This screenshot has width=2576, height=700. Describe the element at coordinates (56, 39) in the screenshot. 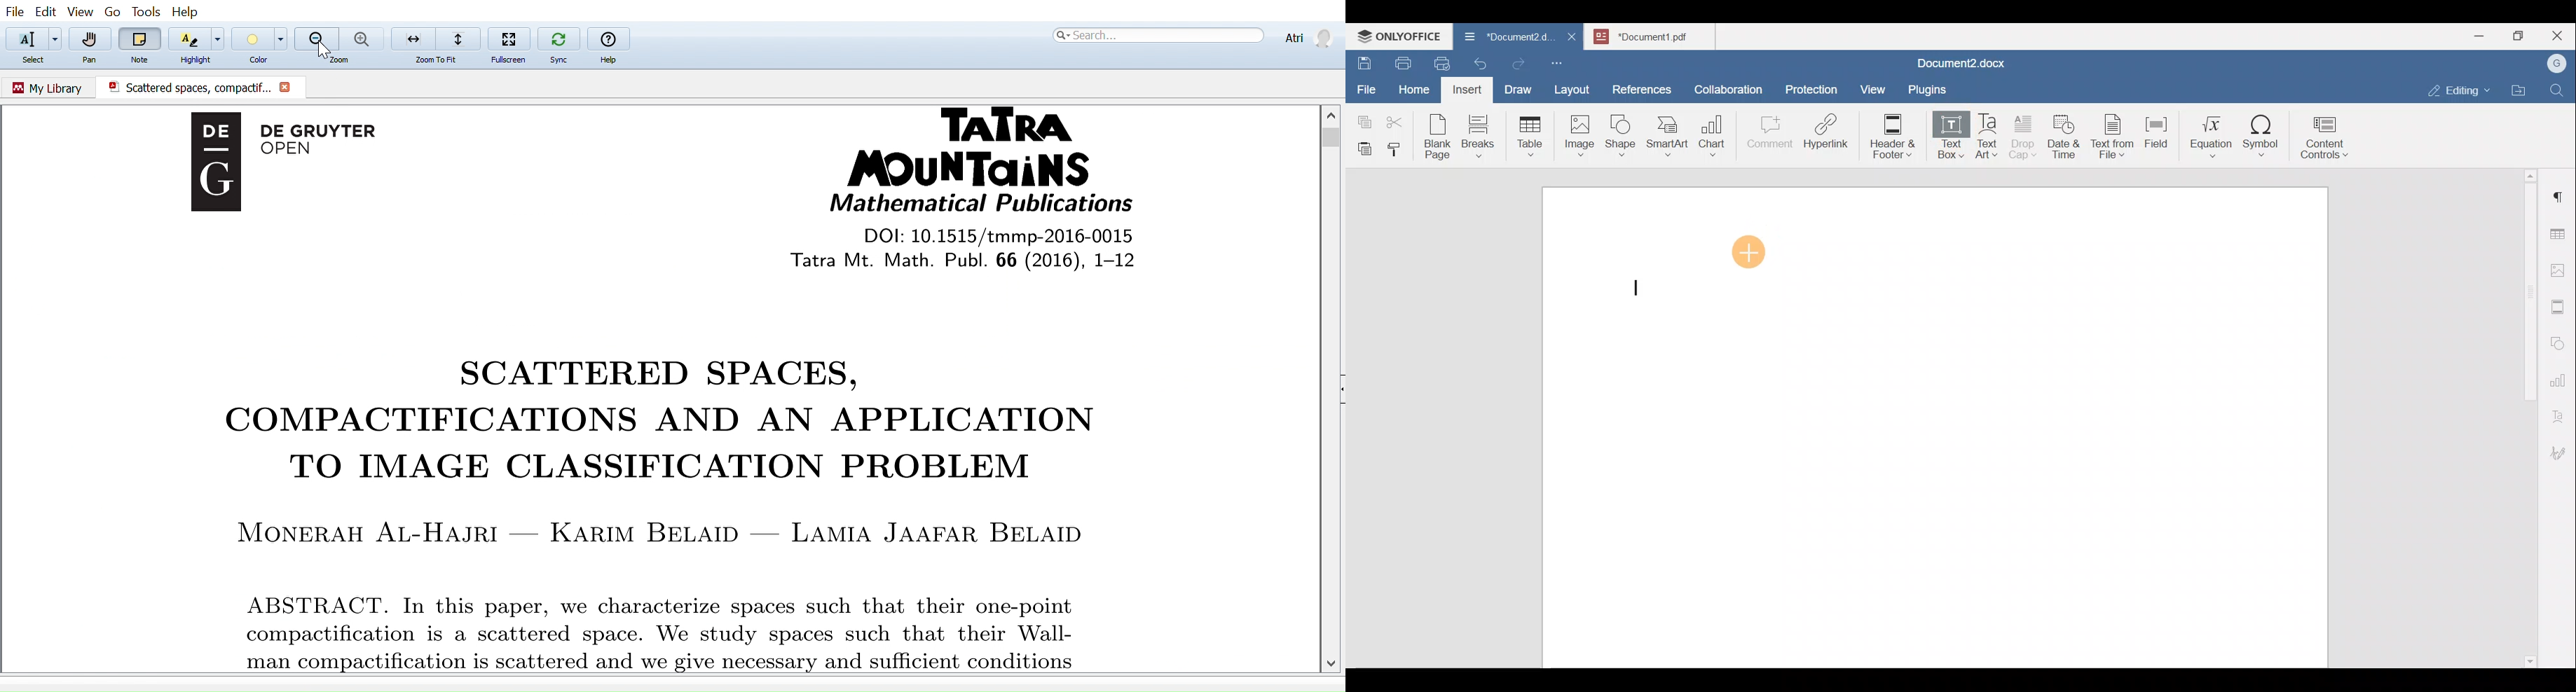

I see `Add text options` at that location.